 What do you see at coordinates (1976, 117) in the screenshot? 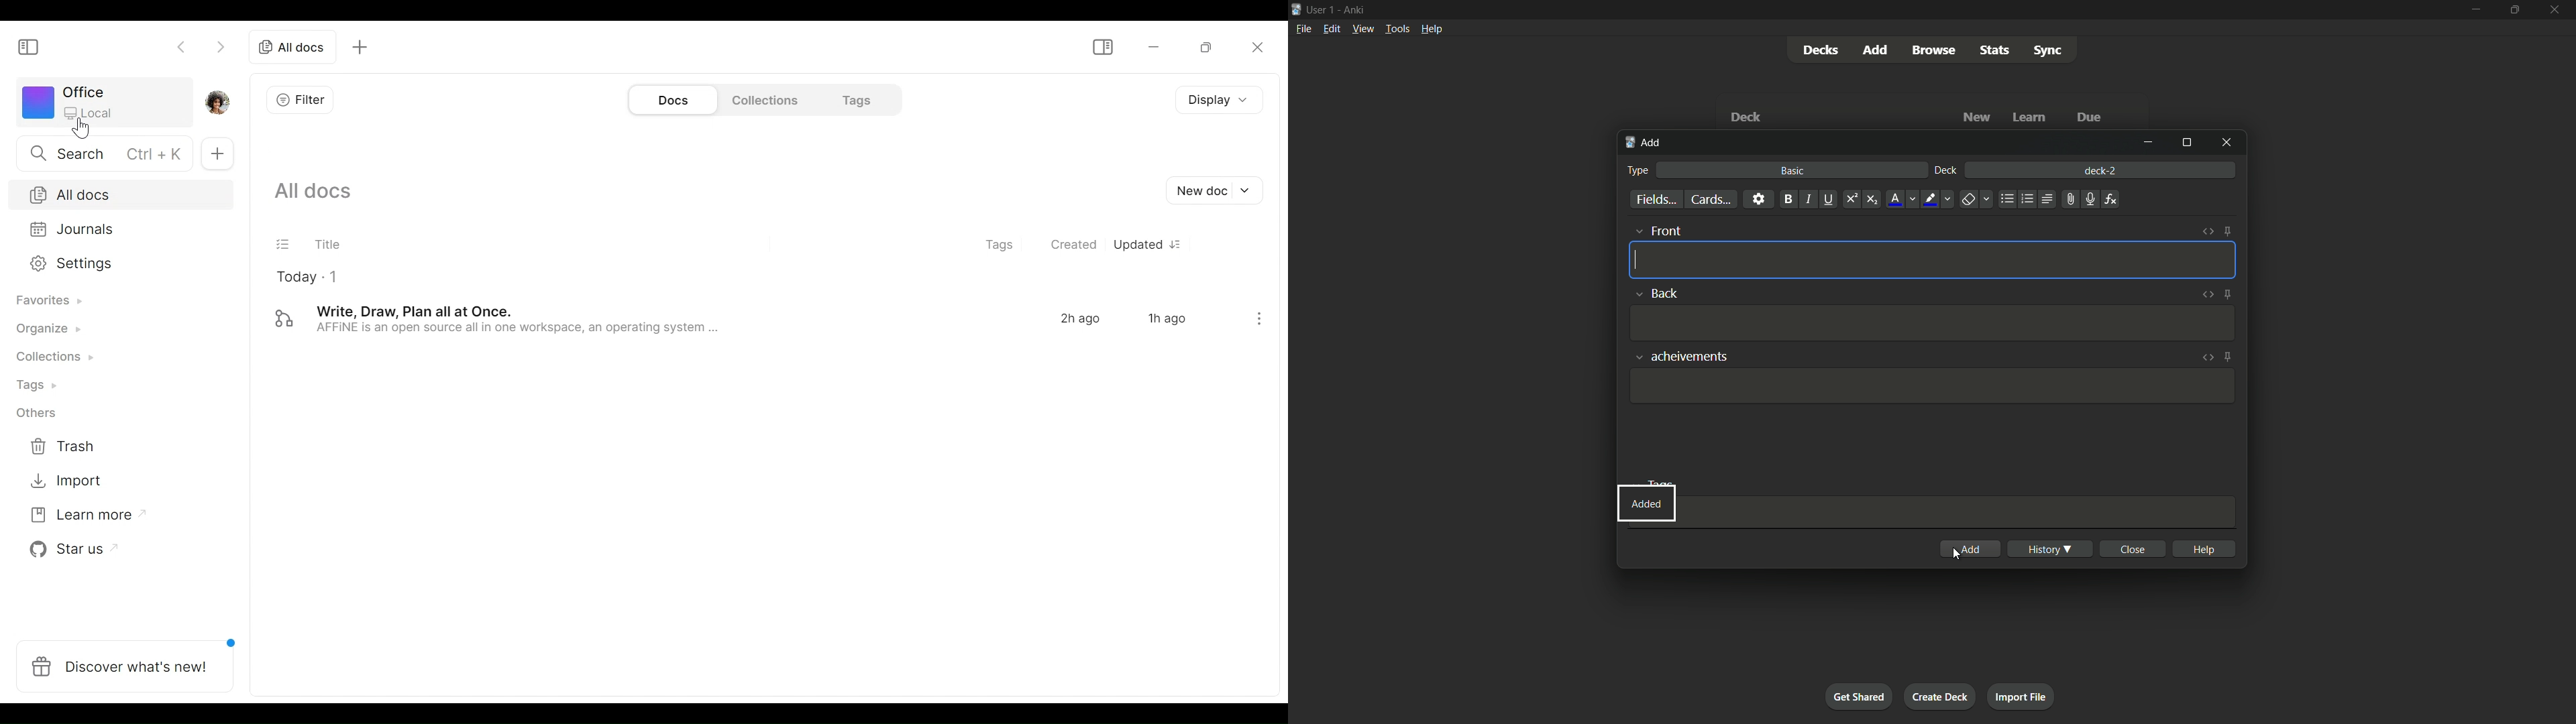
I see `New` at bounding box center [1976, 117].